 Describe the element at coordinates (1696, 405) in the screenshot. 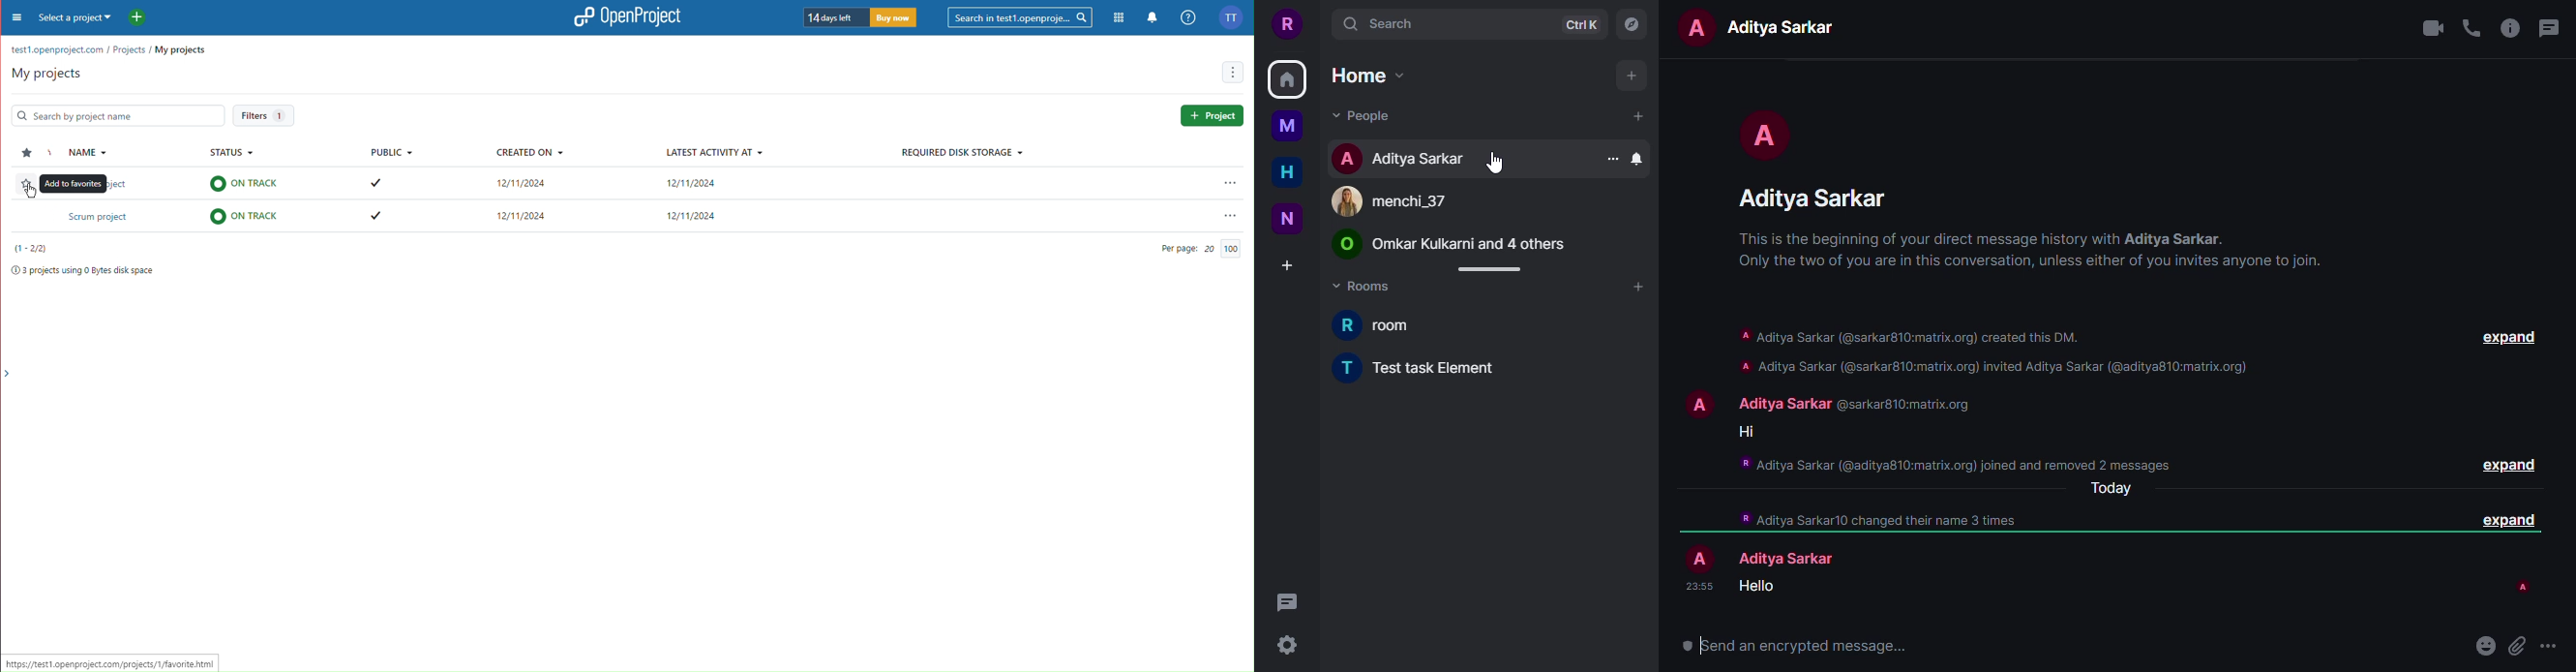

I see `A` at that location.